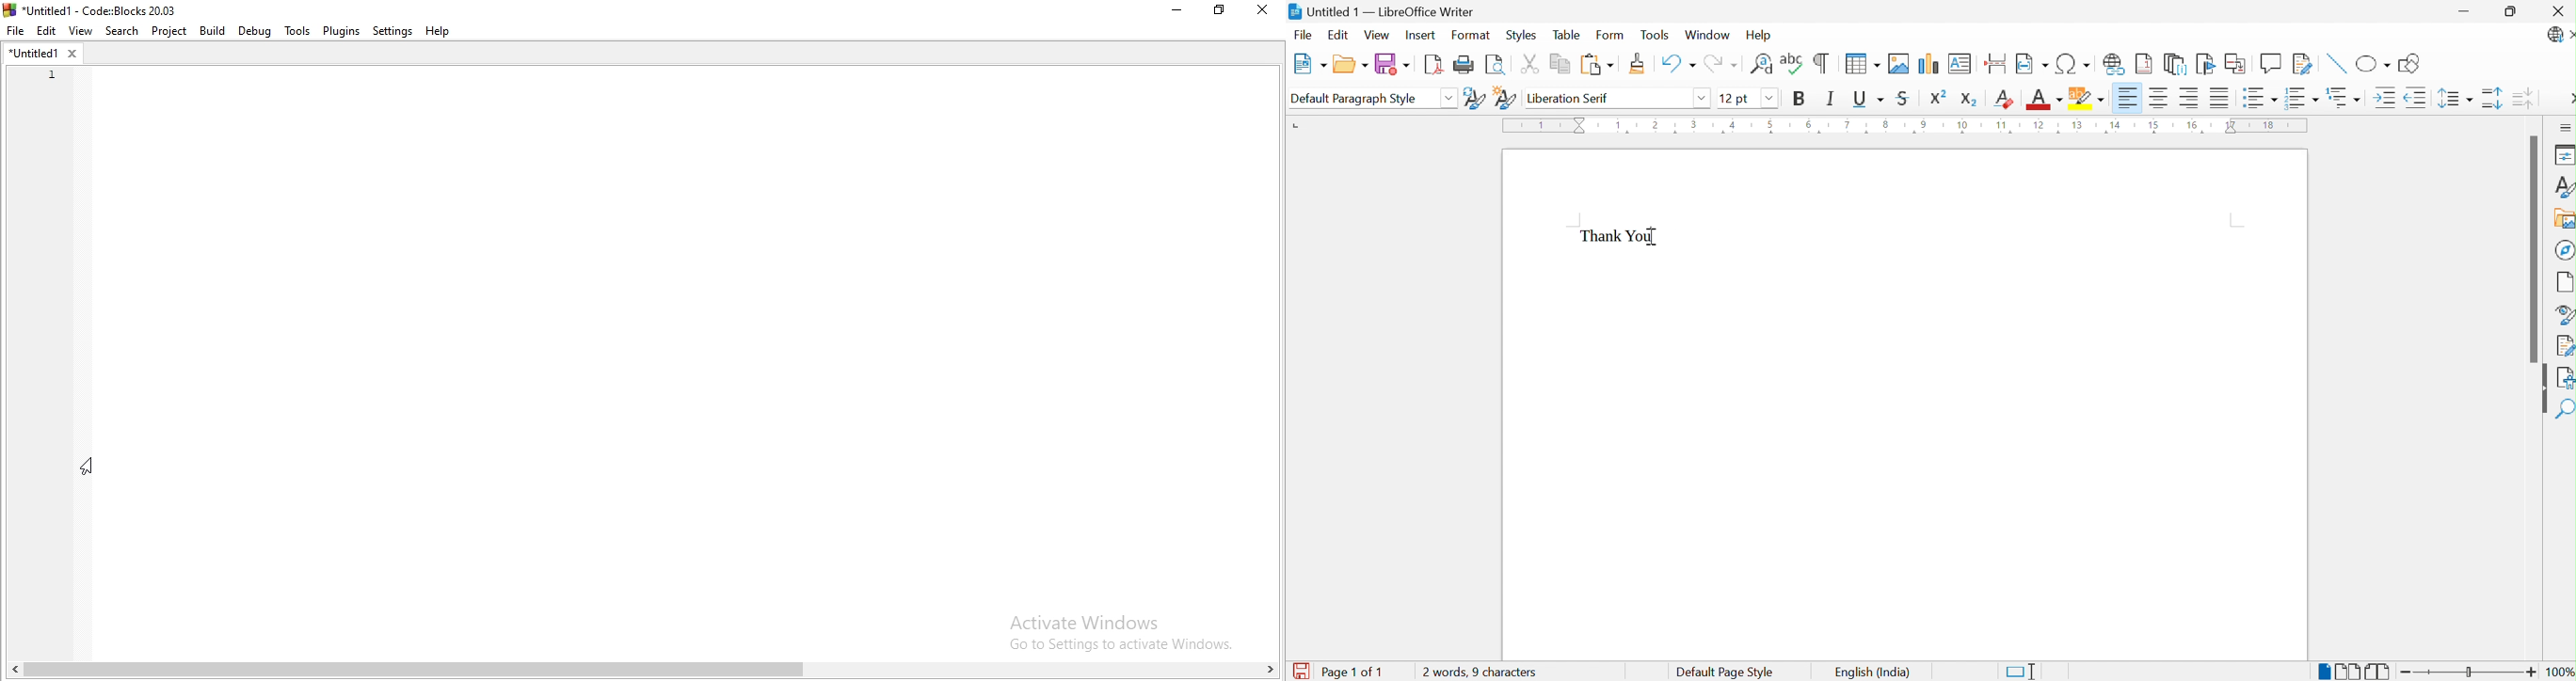  What do you see at coordinates (2542, 389) in the screenshot?
I see `Hide` at bounding box center [2542, 389].